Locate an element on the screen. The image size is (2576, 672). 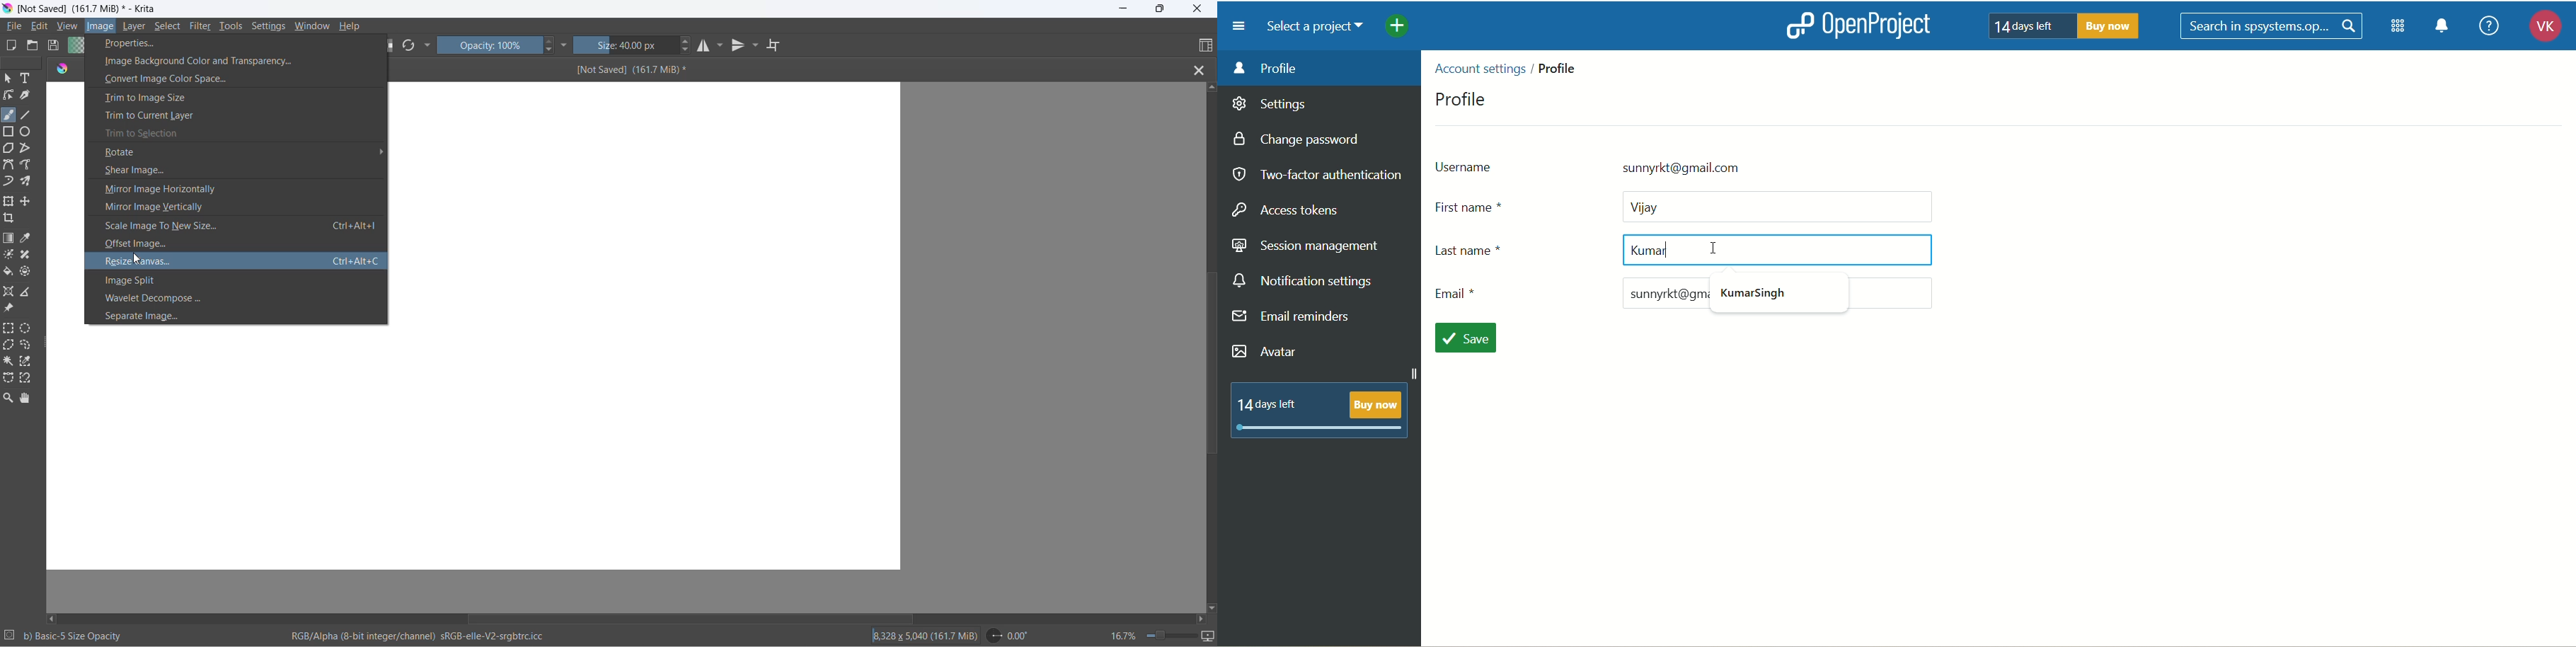
Cursor is located at coordinates (137, 259).